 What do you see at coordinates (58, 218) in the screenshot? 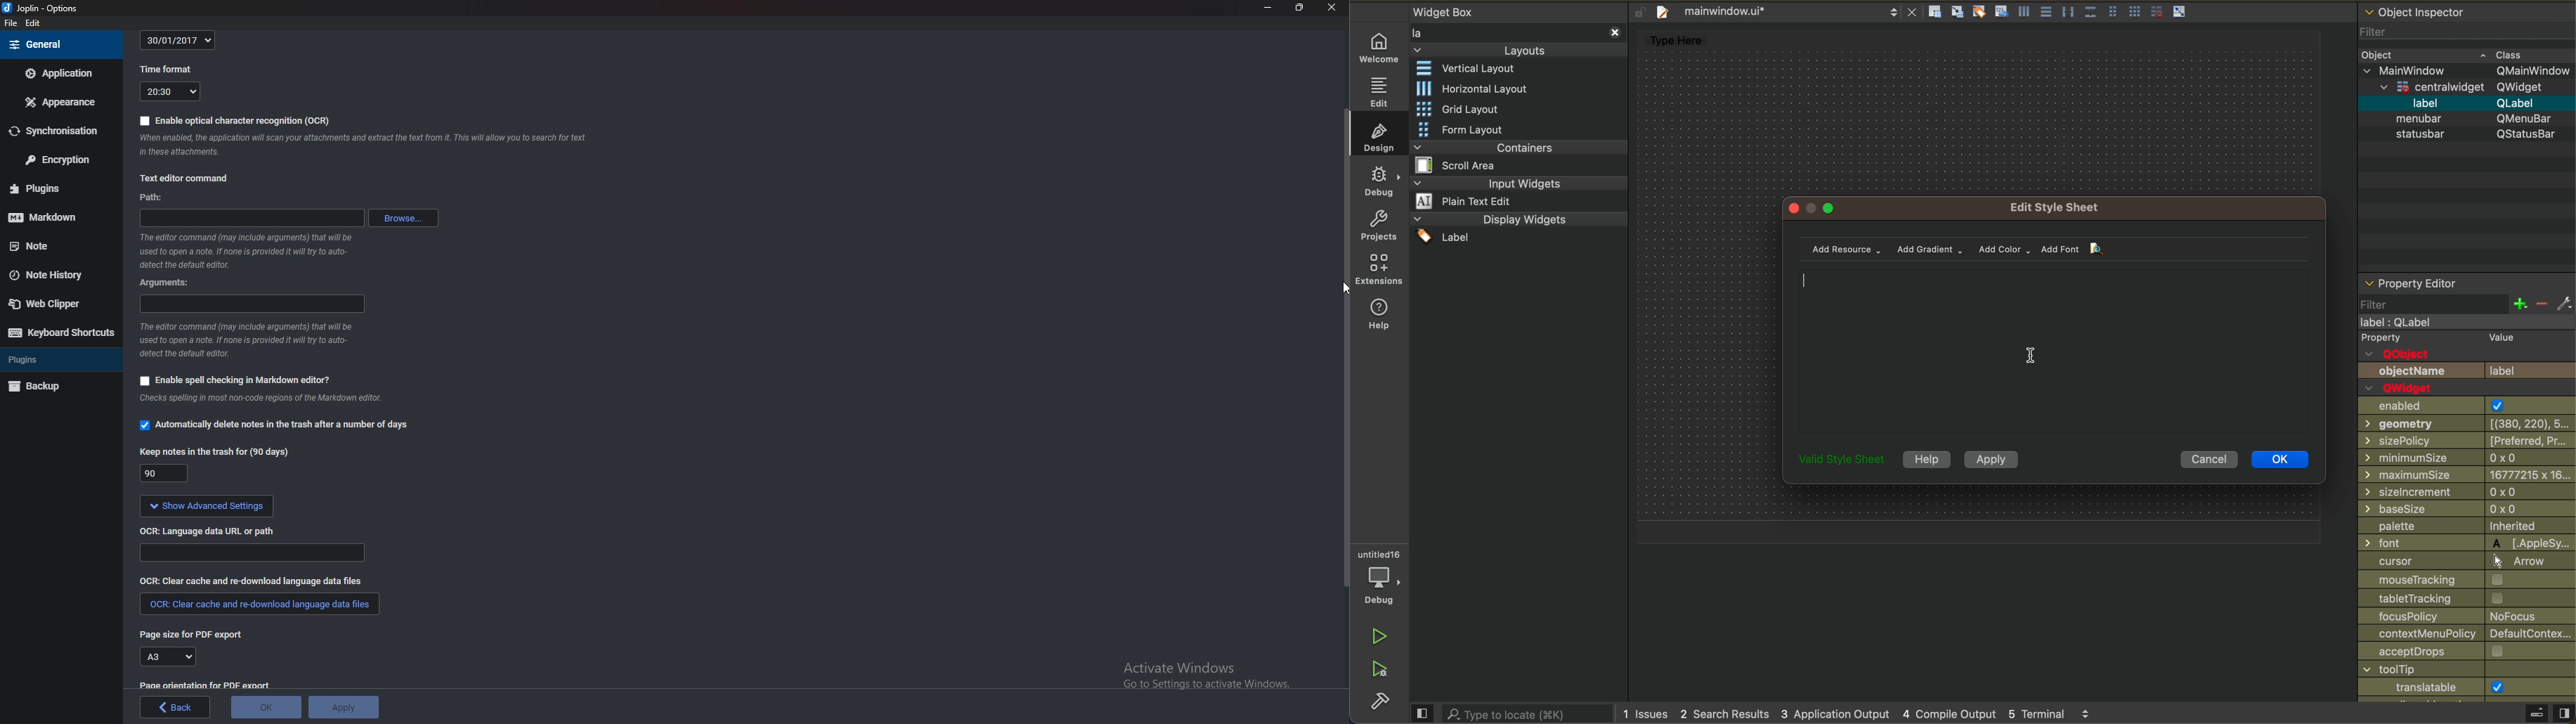
I see `markdown` at bounding box center [58, 218].